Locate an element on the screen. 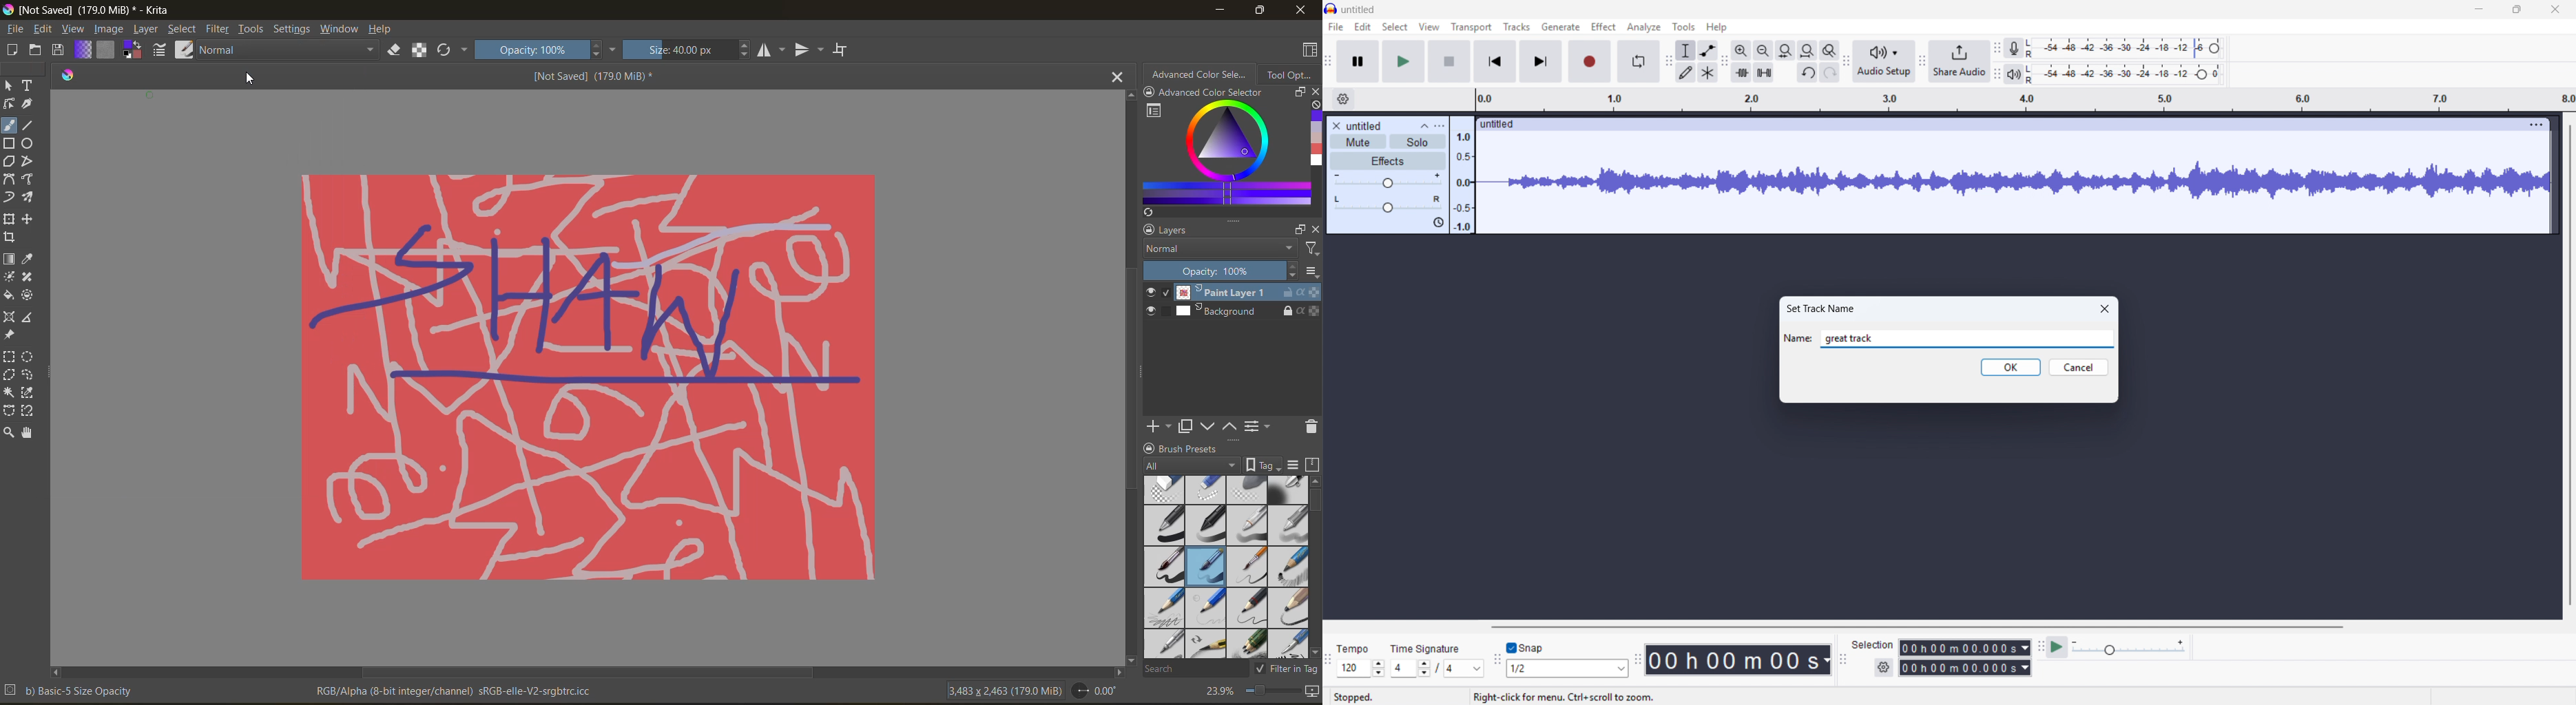 Image resolution: width=2576 pixels, height=728 pixels. Enable looping  is located at coordinates (1638, 61).